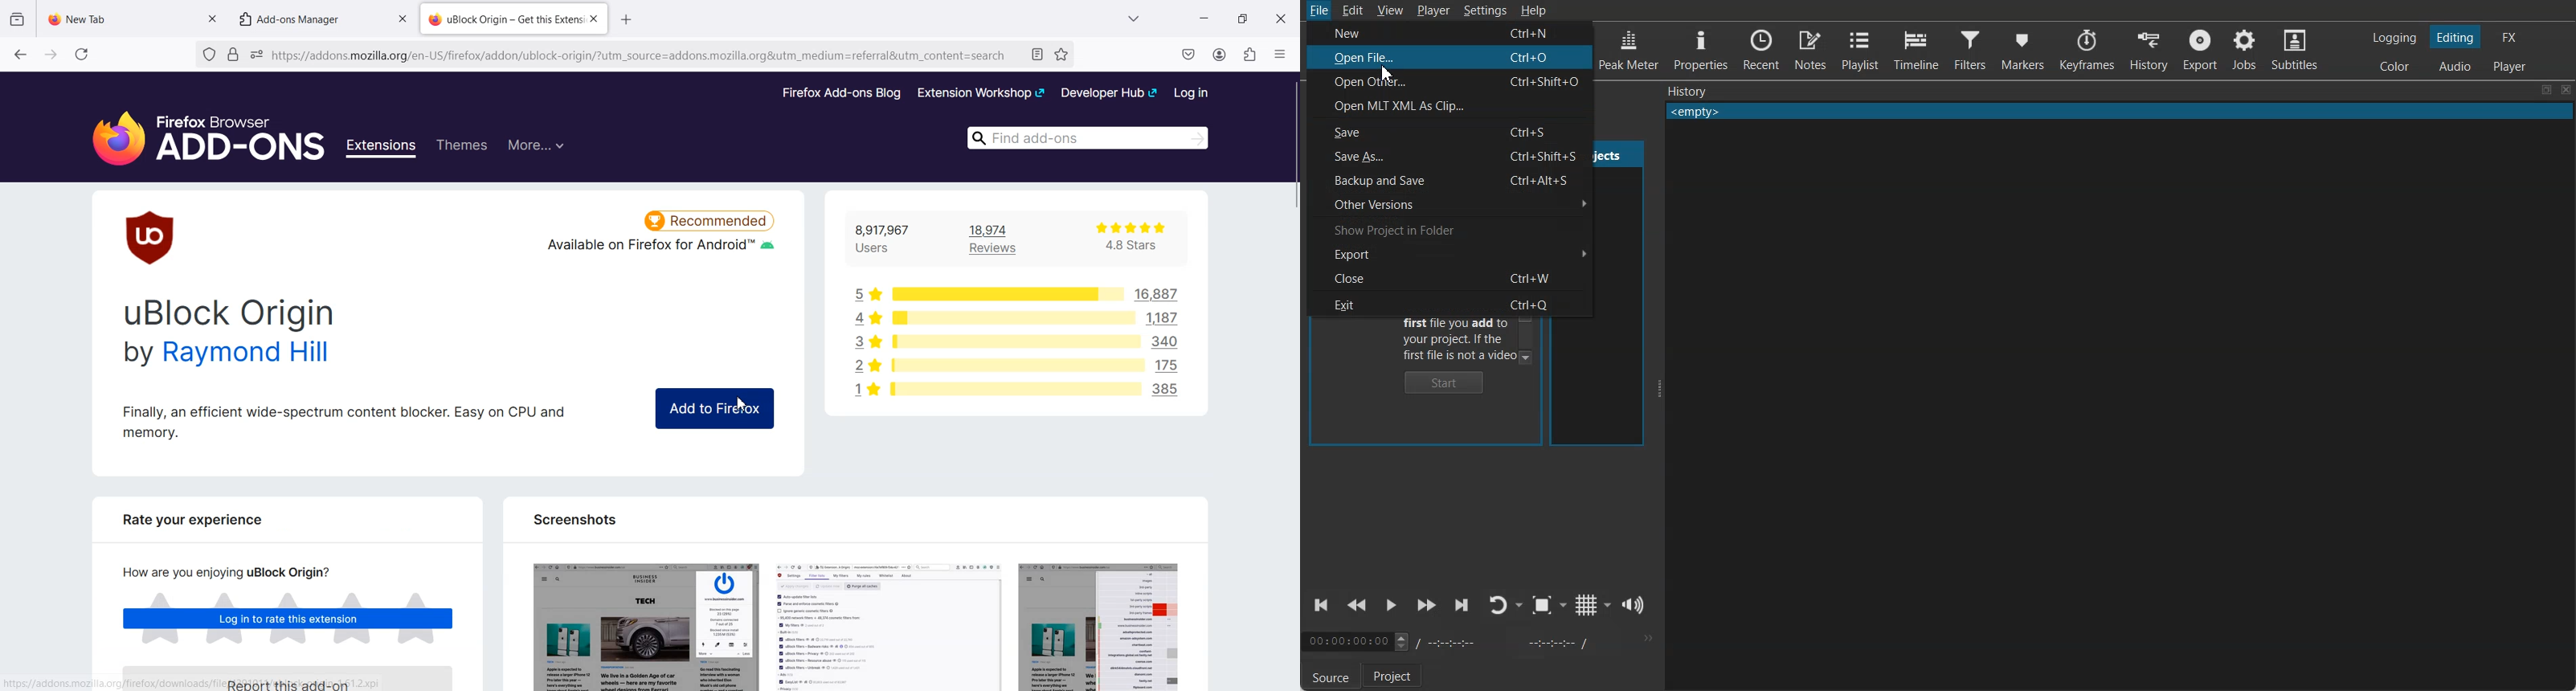 Image resolution: width=2576 pixels, height=700 pixels. What do you see at coordinates (710, 218) in the screenshot?
I see `Recommended` at bounding box center [710, 218].